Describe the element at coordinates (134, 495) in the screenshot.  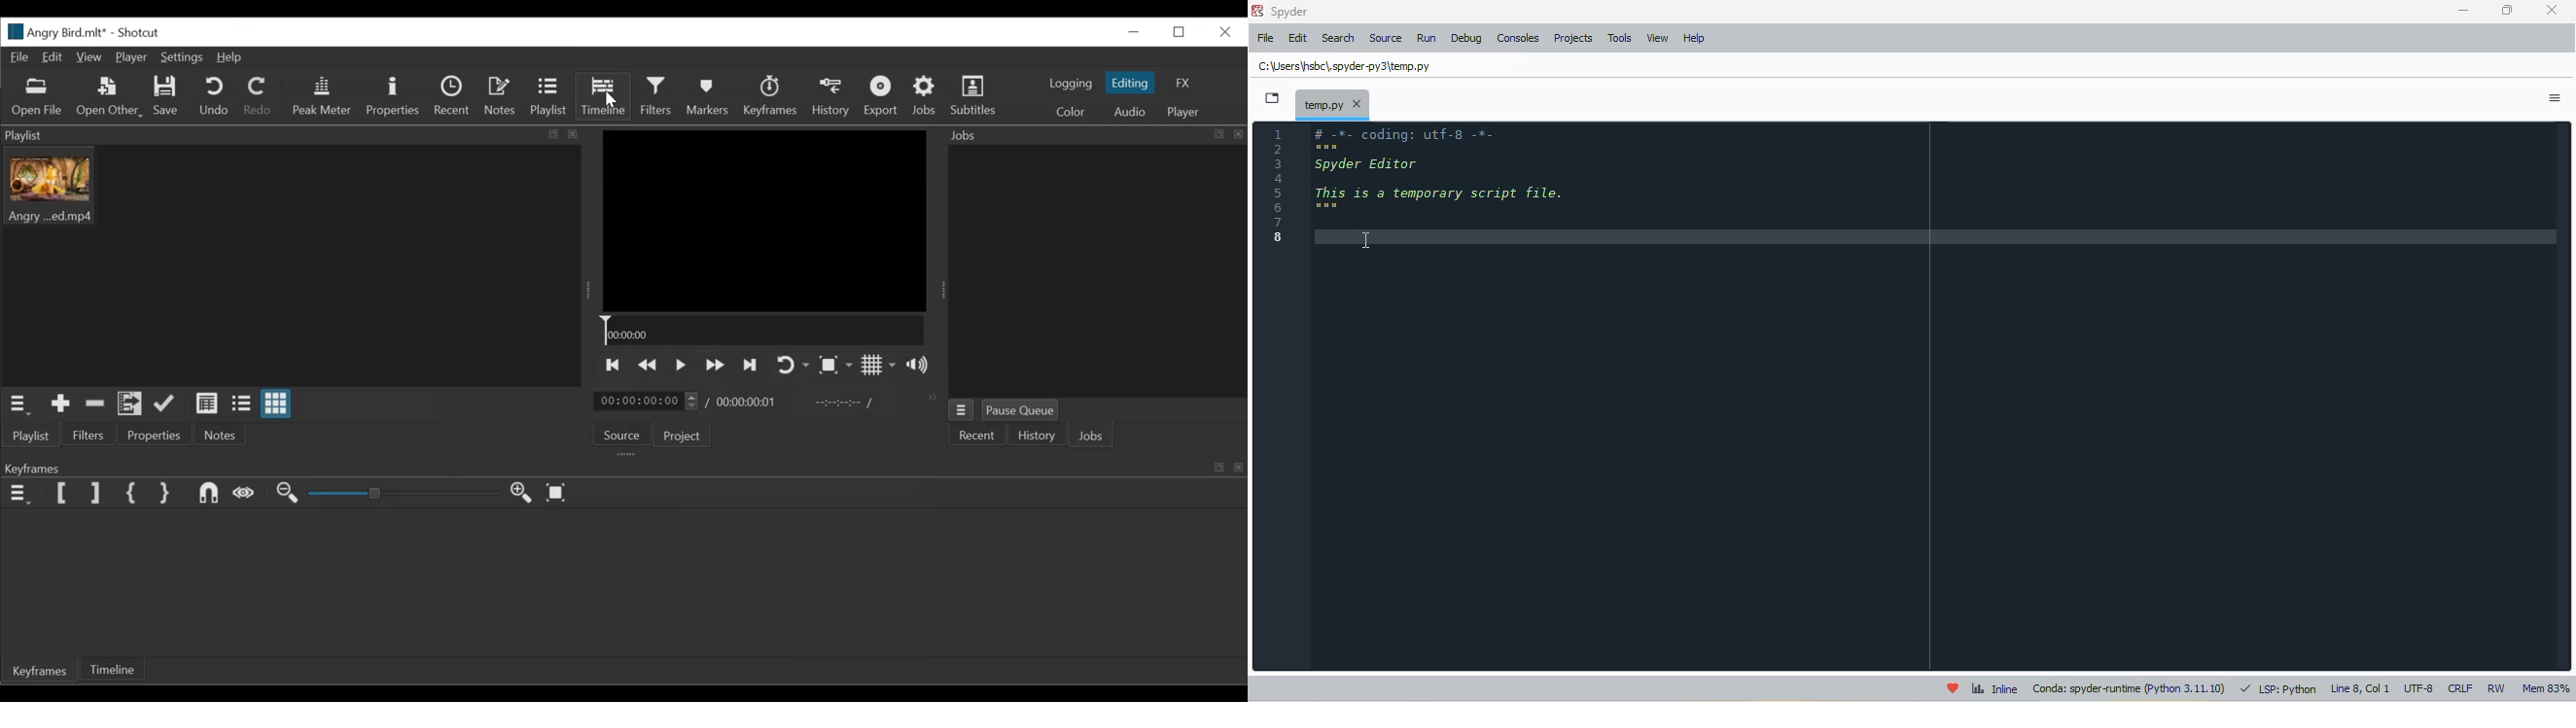
I see `Set First Simple Keyframe` at that location.